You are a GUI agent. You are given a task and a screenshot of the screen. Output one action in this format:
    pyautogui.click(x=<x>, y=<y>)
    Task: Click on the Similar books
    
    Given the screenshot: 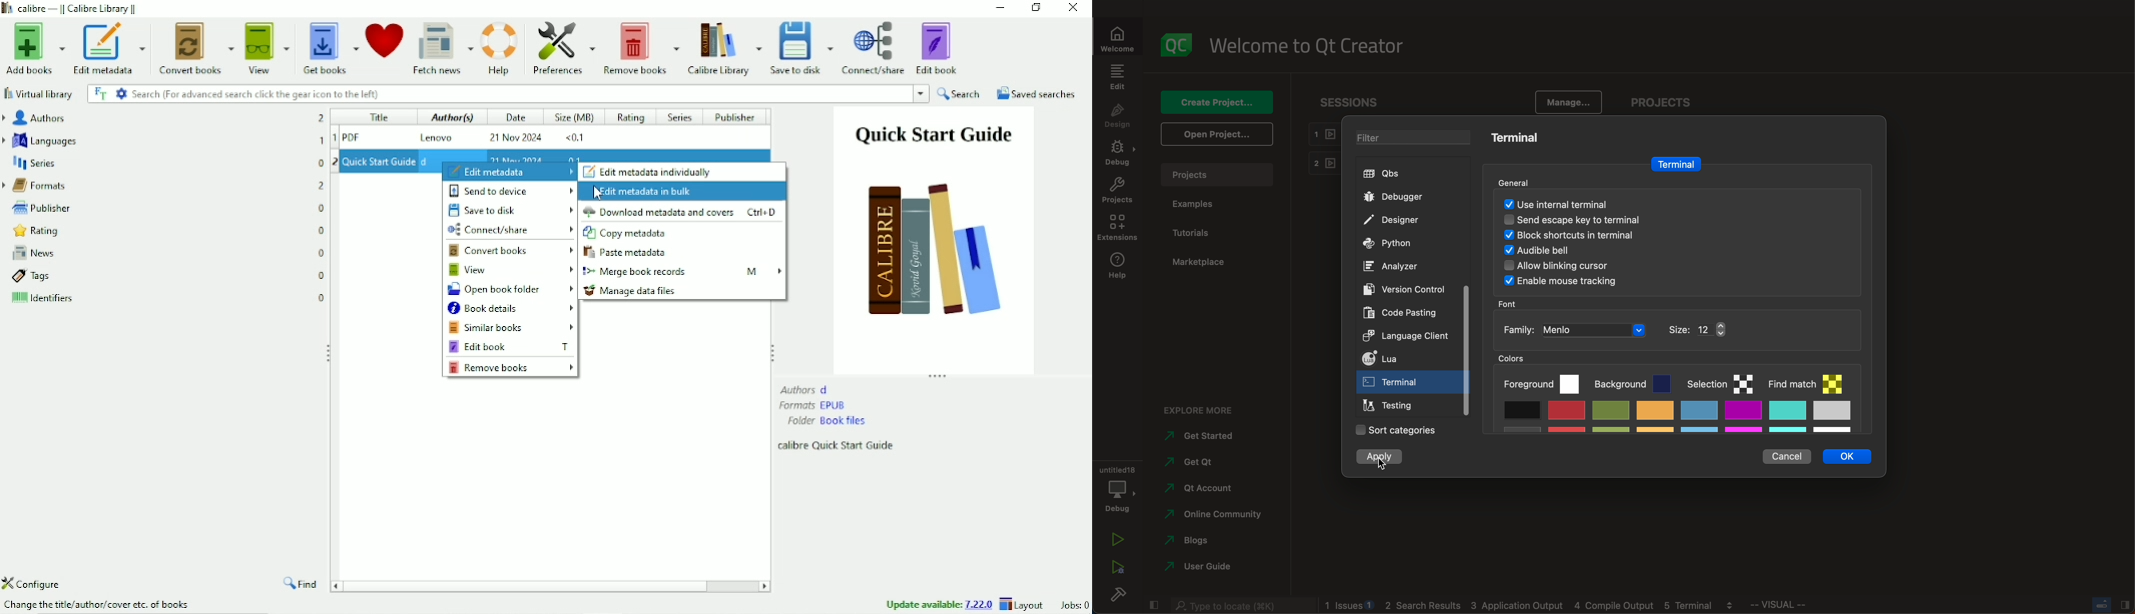 What is the action you would take?
    pyautogui.click(x=512, y=328)
    